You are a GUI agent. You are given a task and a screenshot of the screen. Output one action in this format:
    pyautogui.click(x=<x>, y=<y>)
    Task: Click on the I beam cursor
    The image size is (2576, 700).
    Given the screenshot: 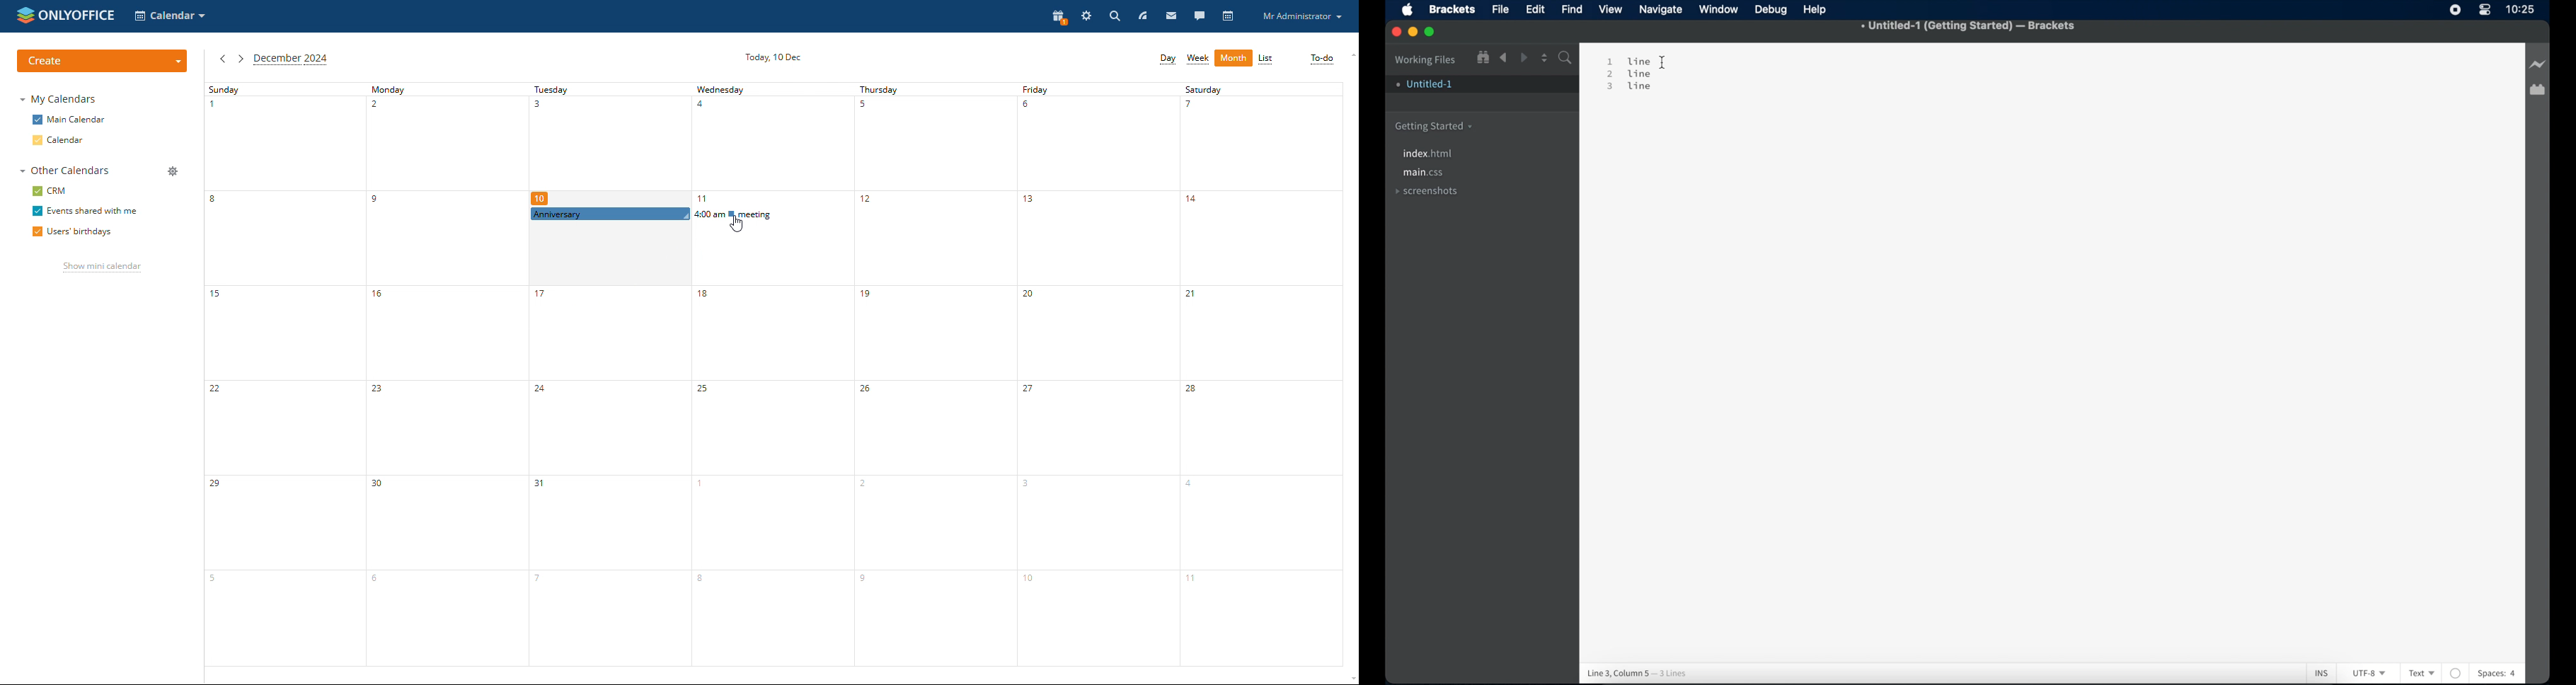 What is the action you would take?
    pyautogui.click(x=1670, y=62)
    